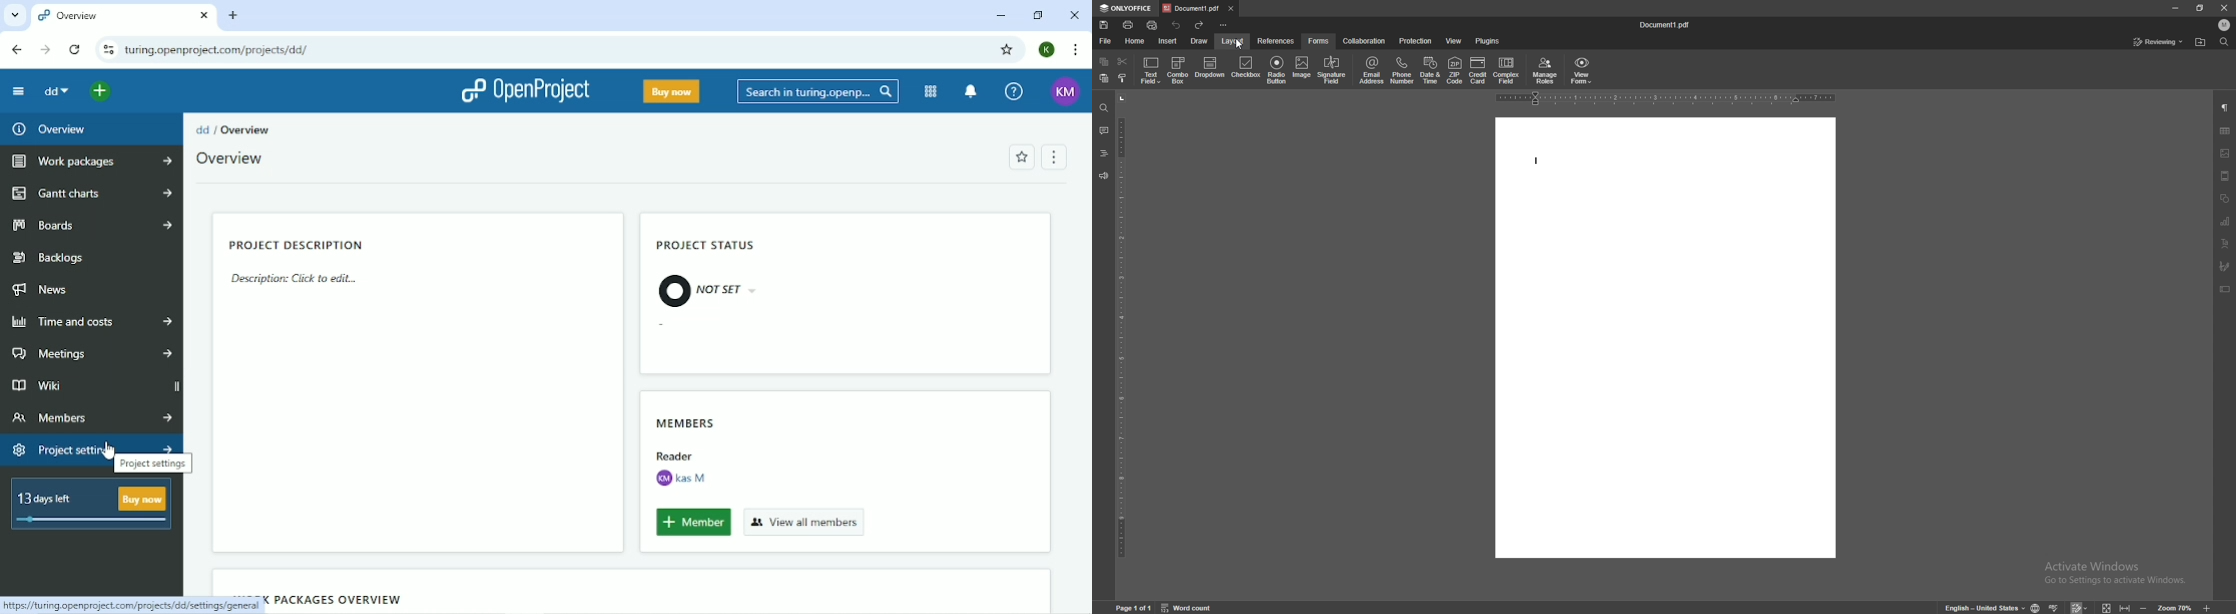  I want to click on Menu, so click(1053, 158).